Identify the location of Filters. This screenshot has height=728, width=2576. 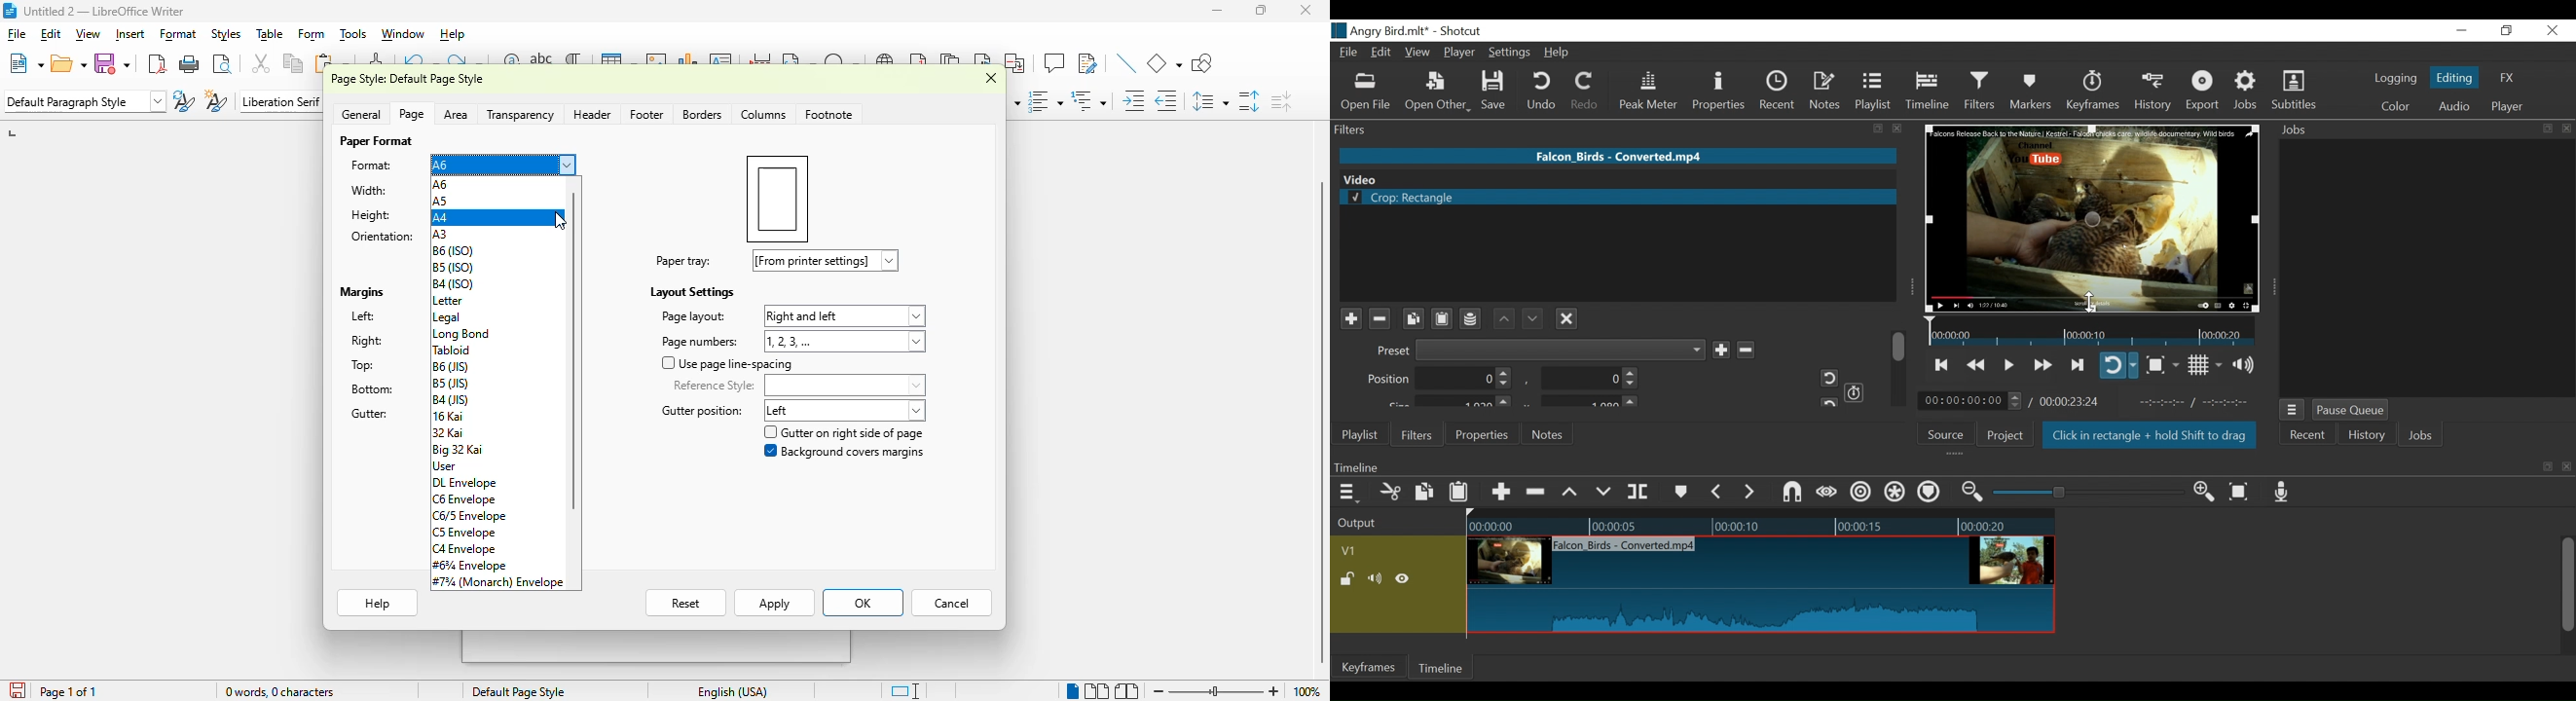
(1415, 434).